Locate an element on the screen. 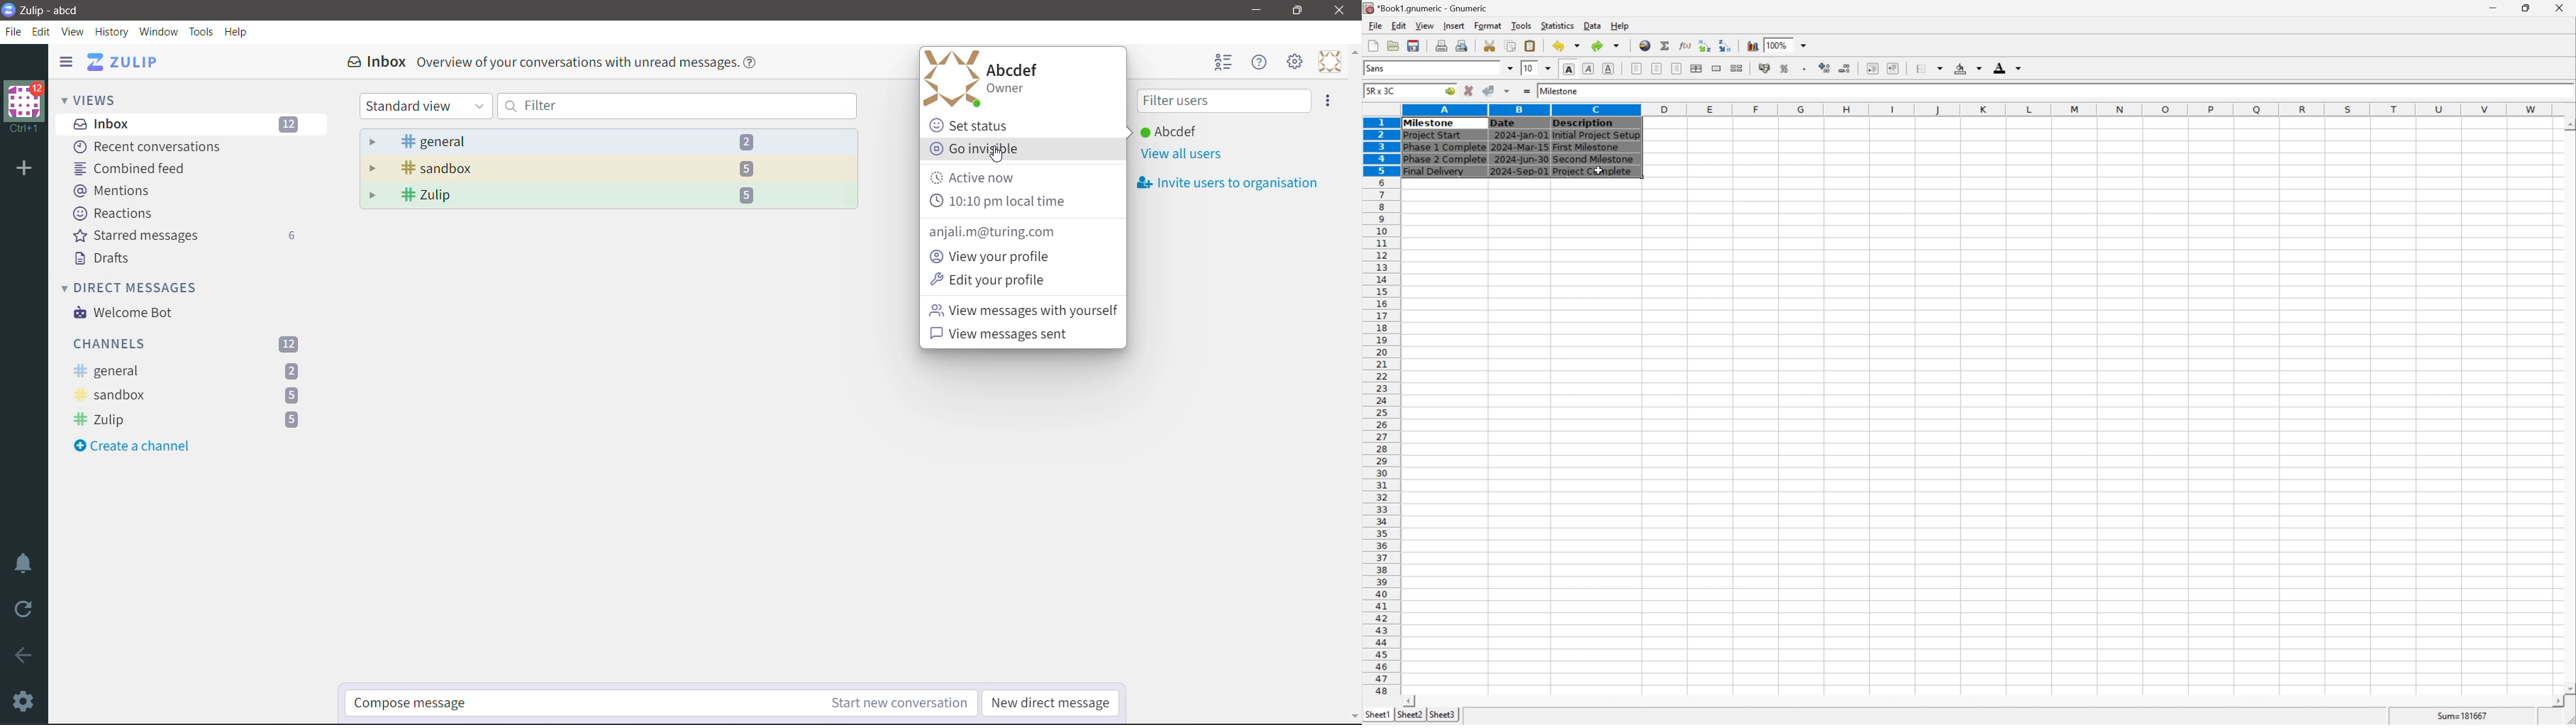  cursor is located at coordinates (1001, 156).